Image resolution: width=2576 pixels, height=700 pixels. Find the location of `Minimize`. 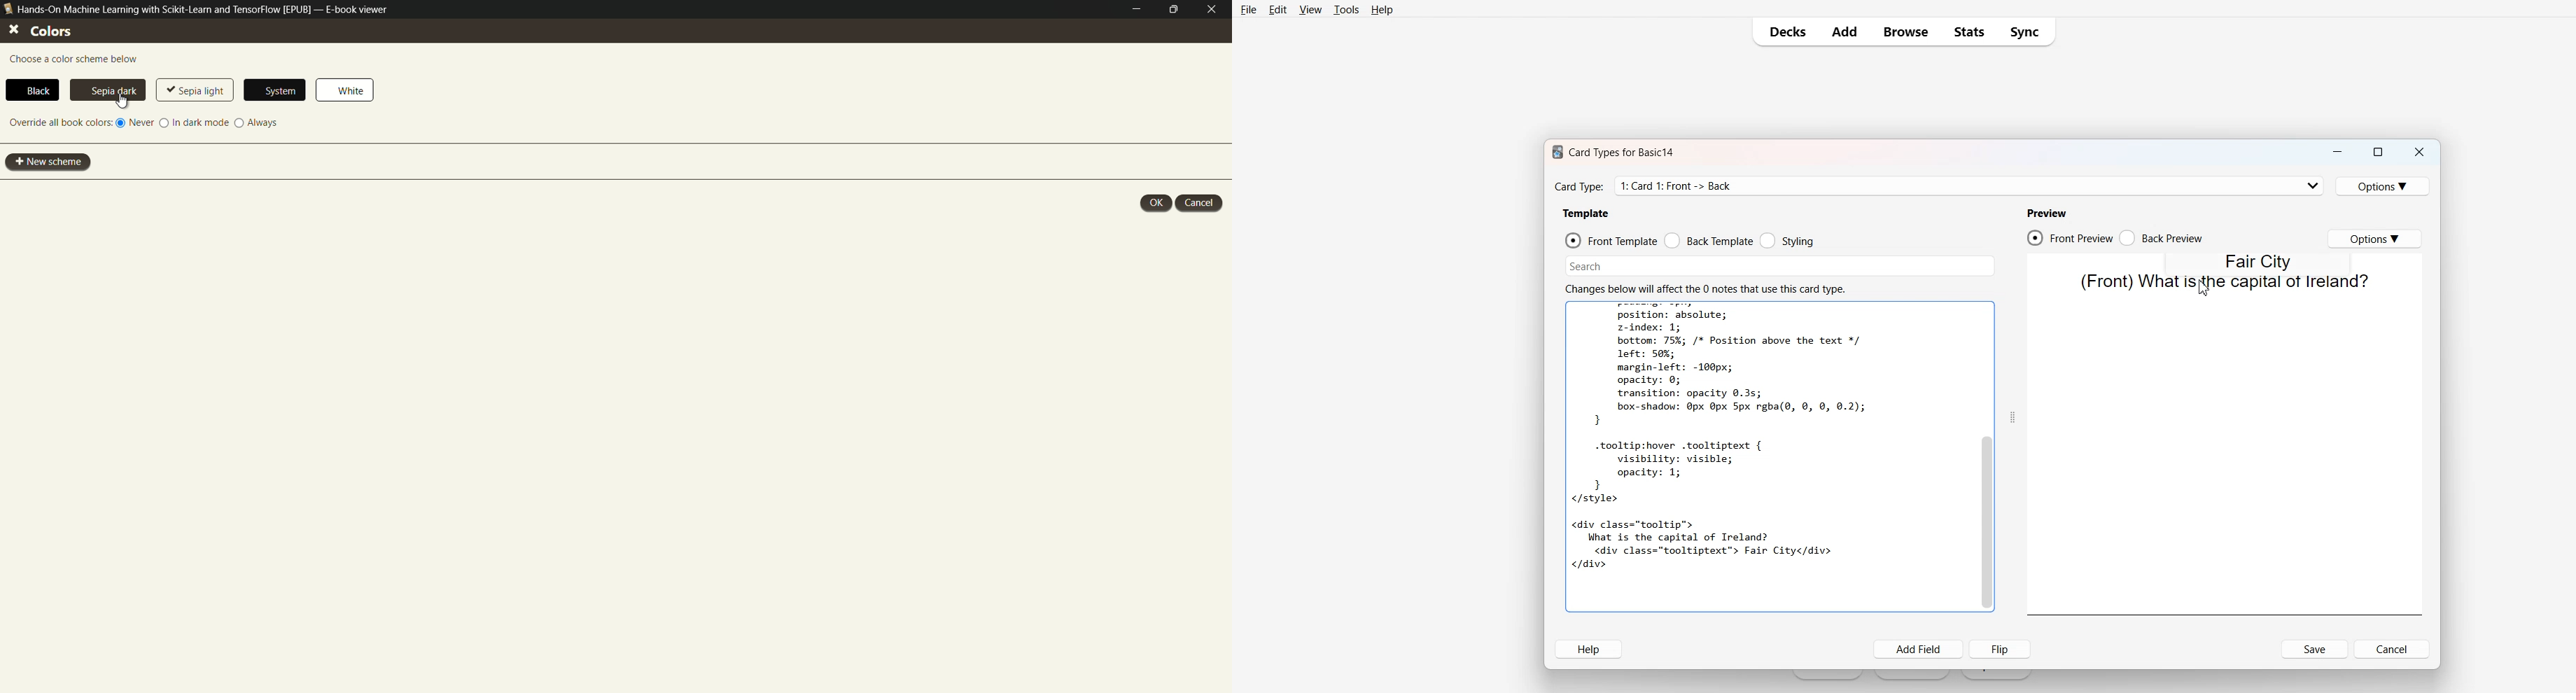

Minimize is located at coordinates (2339, 152).